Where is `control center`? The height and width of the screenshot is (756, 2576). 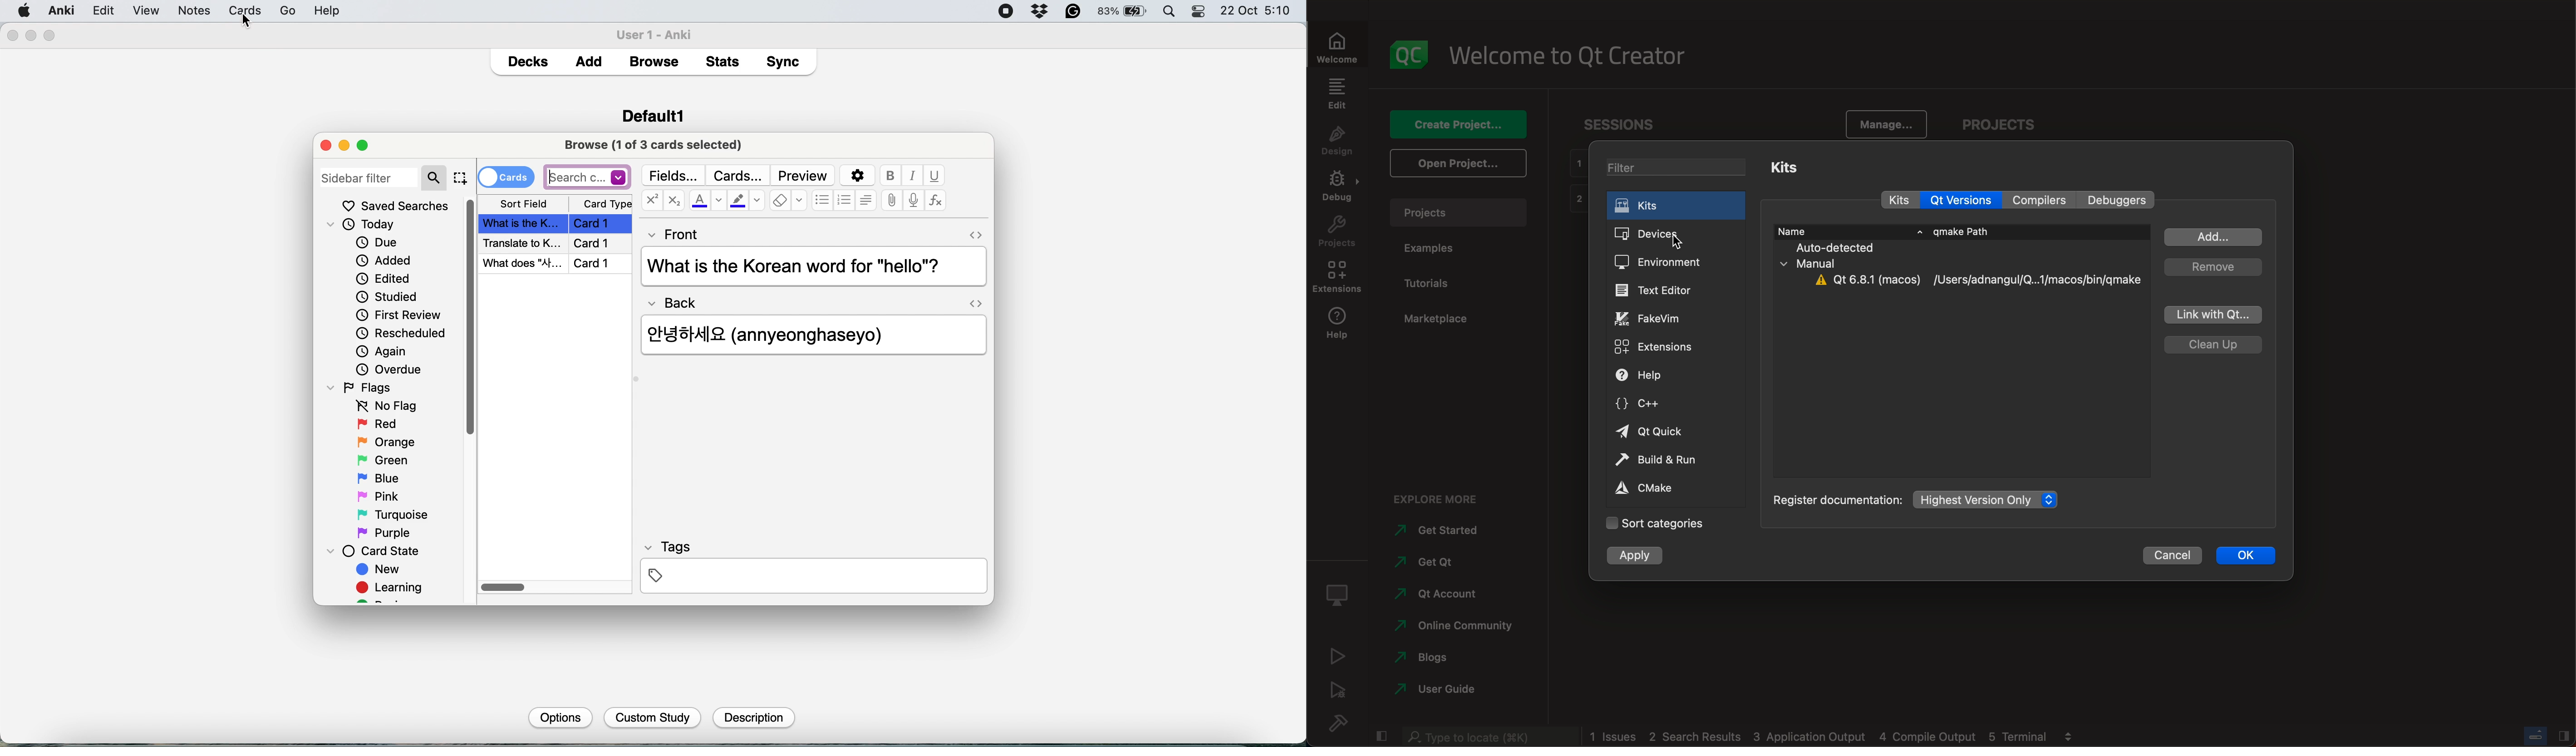 control center is located at coordinates (1200, 12).